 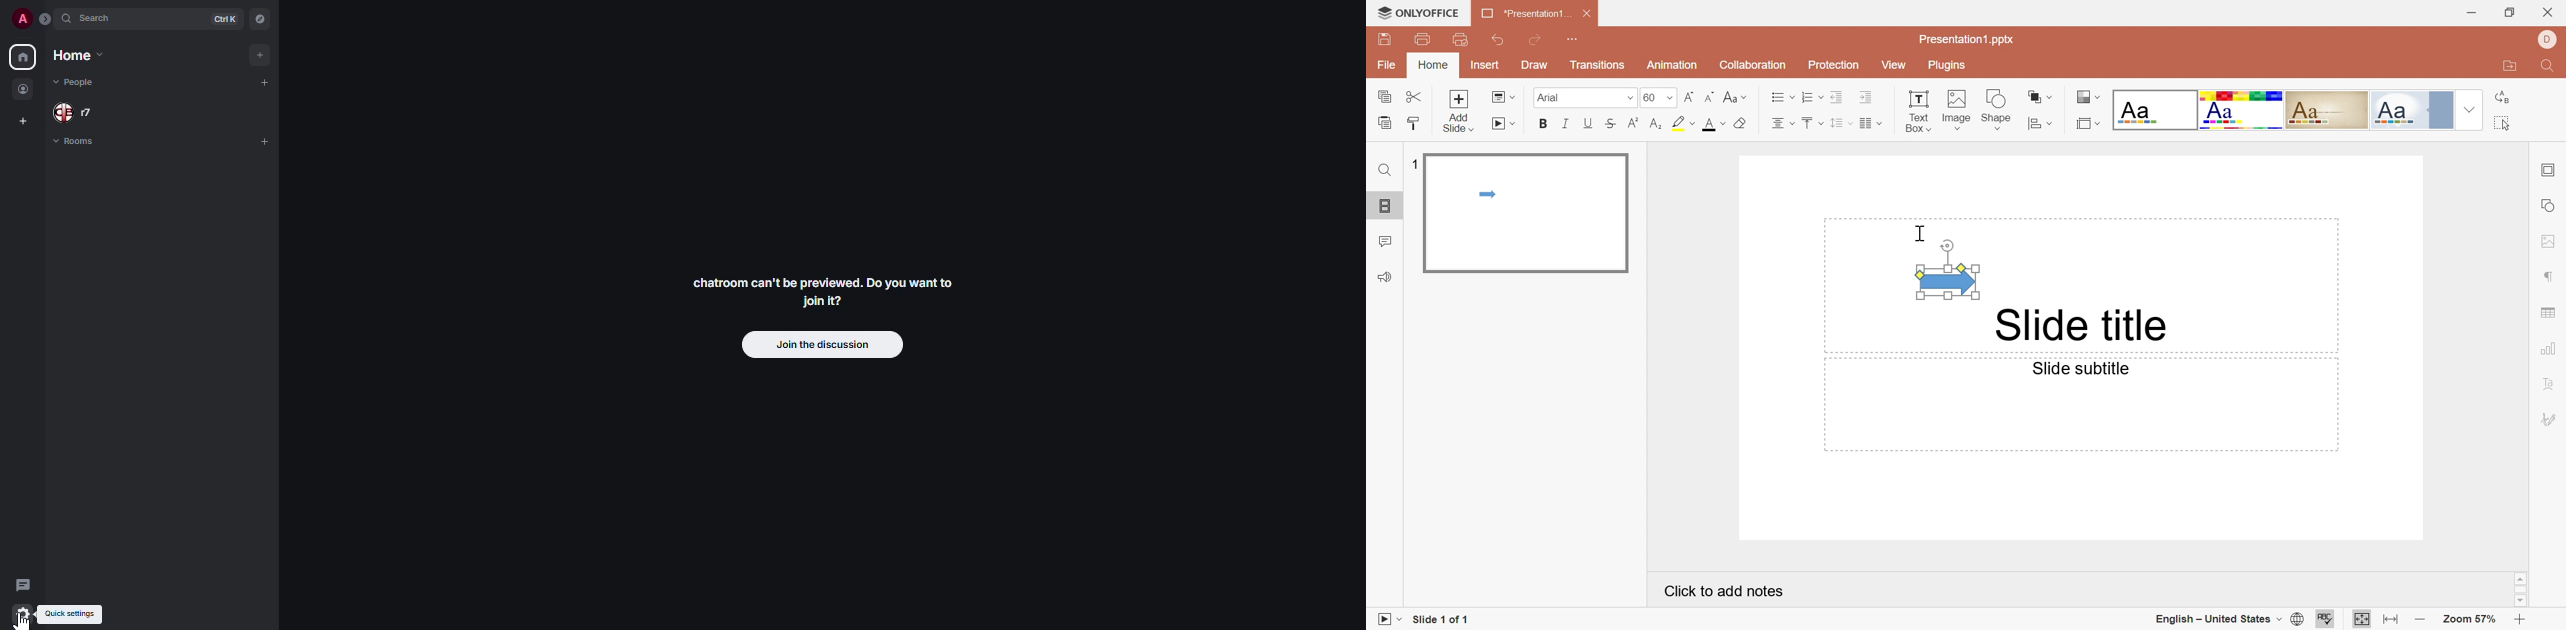 What do you see at coordinates (820, 346) in the screenshot?
I see `join the discussion` at bounding box center [820, 346].